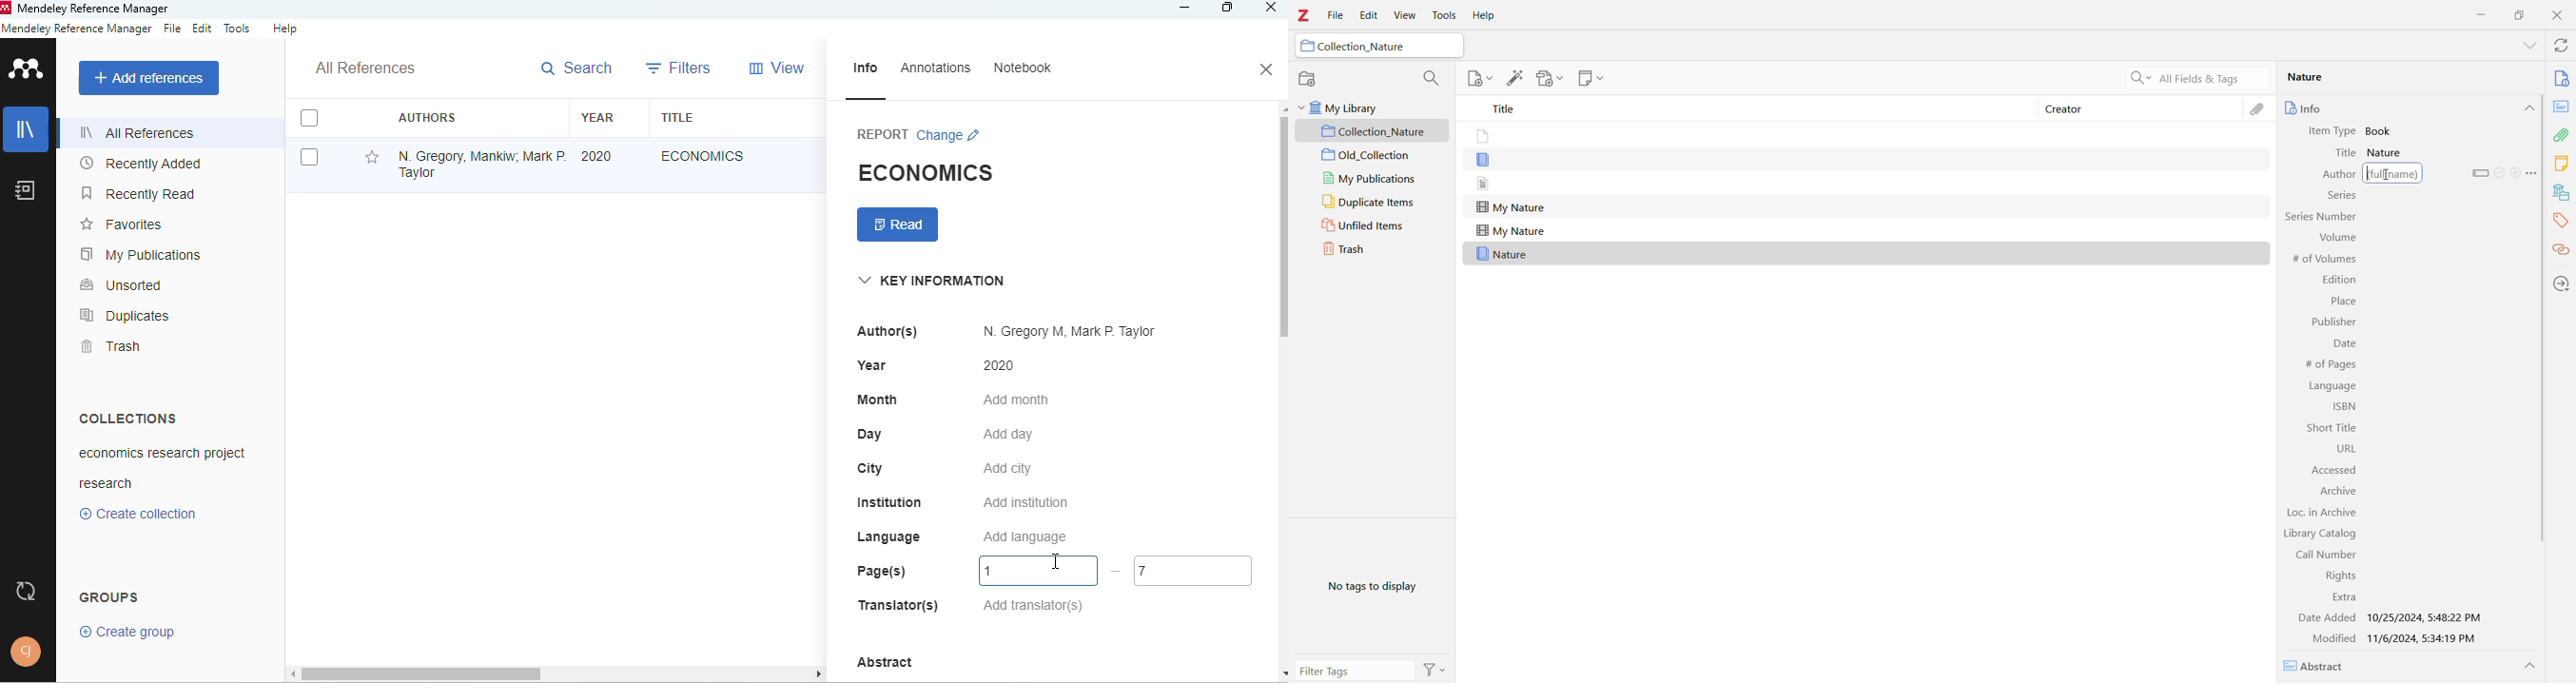 The width and height of the screenshot is (2576, 700). I want to click on year, so click(872, 365).